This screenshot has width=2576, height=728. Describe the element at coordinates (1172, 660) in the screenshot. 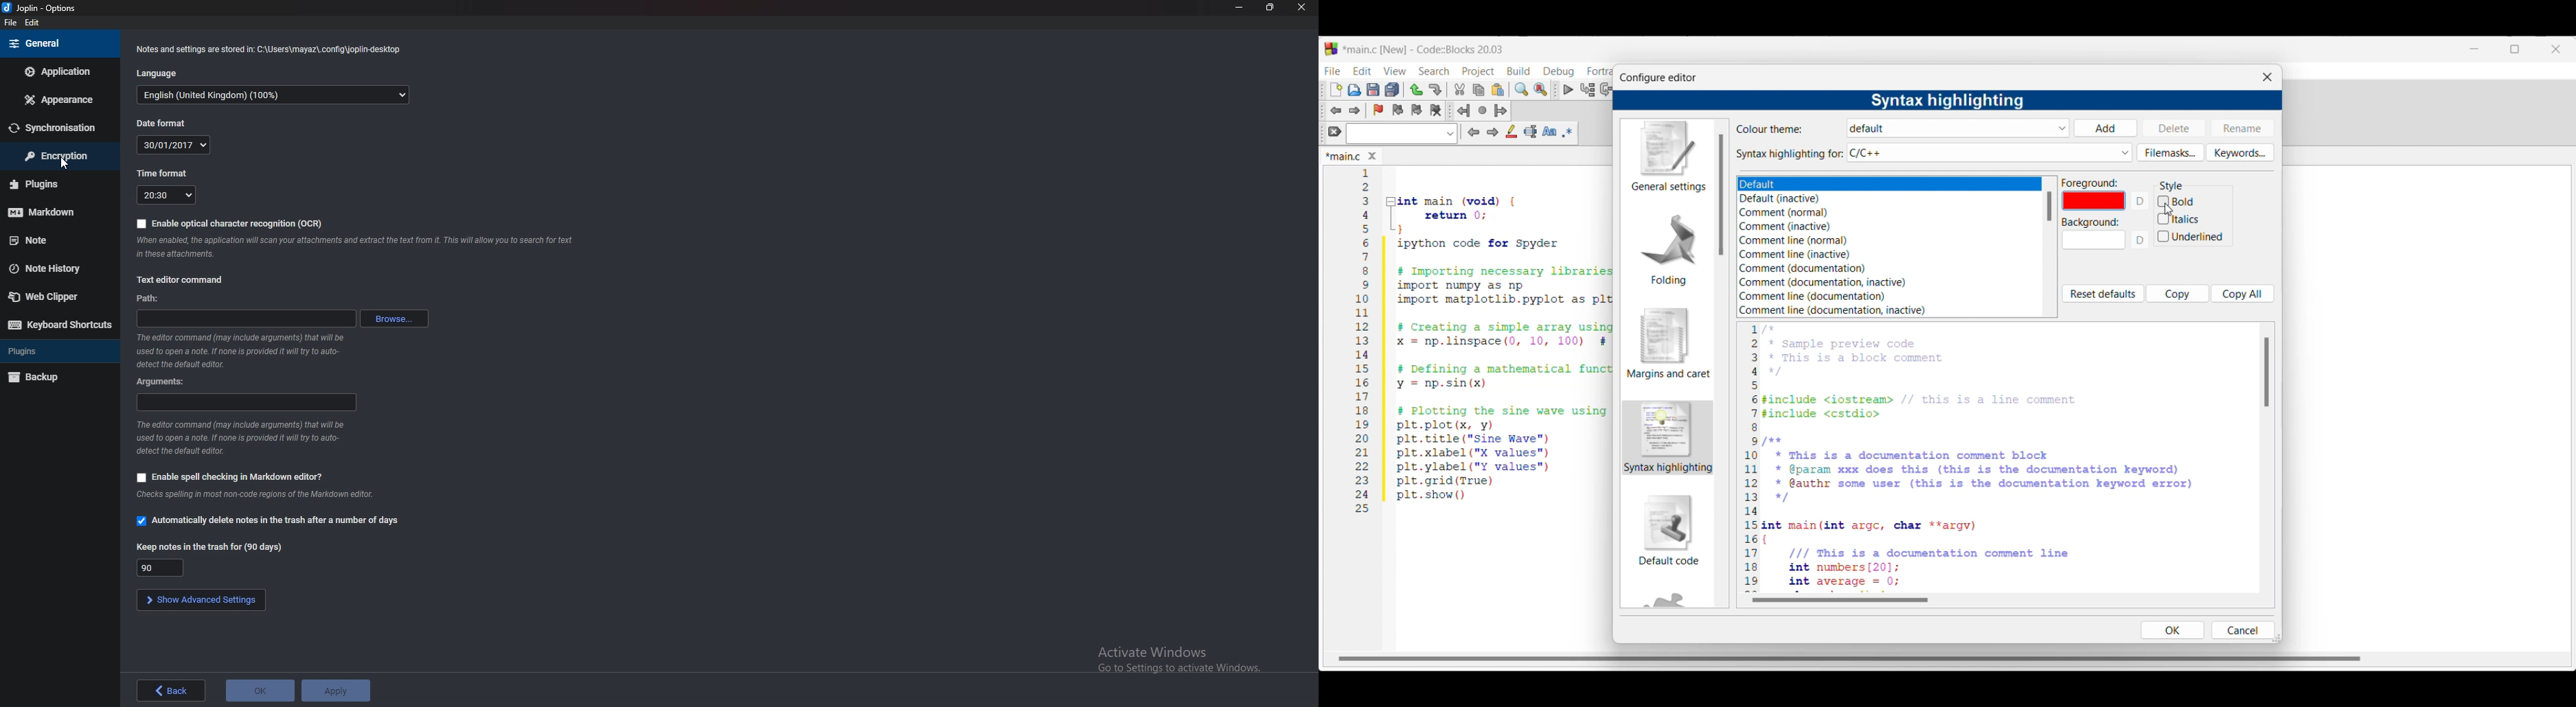

I see `` at that location.